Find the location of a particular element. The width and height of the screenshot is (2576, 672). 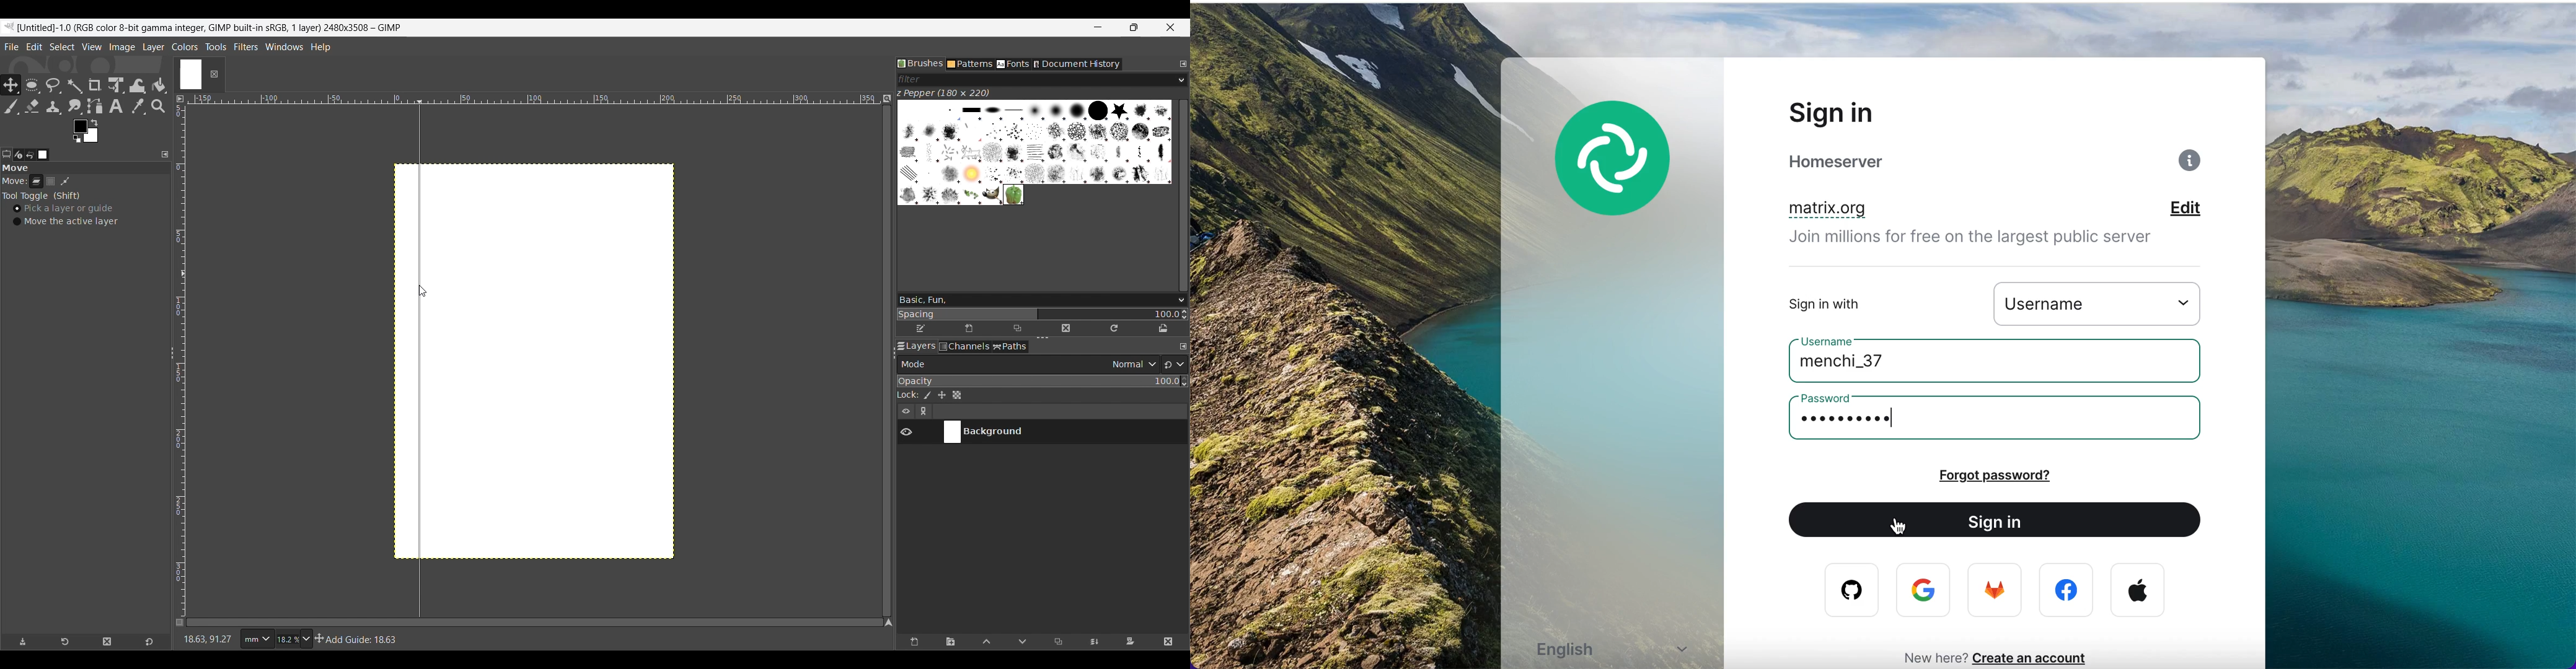

Layer settings is located at coordinates (915, 411).